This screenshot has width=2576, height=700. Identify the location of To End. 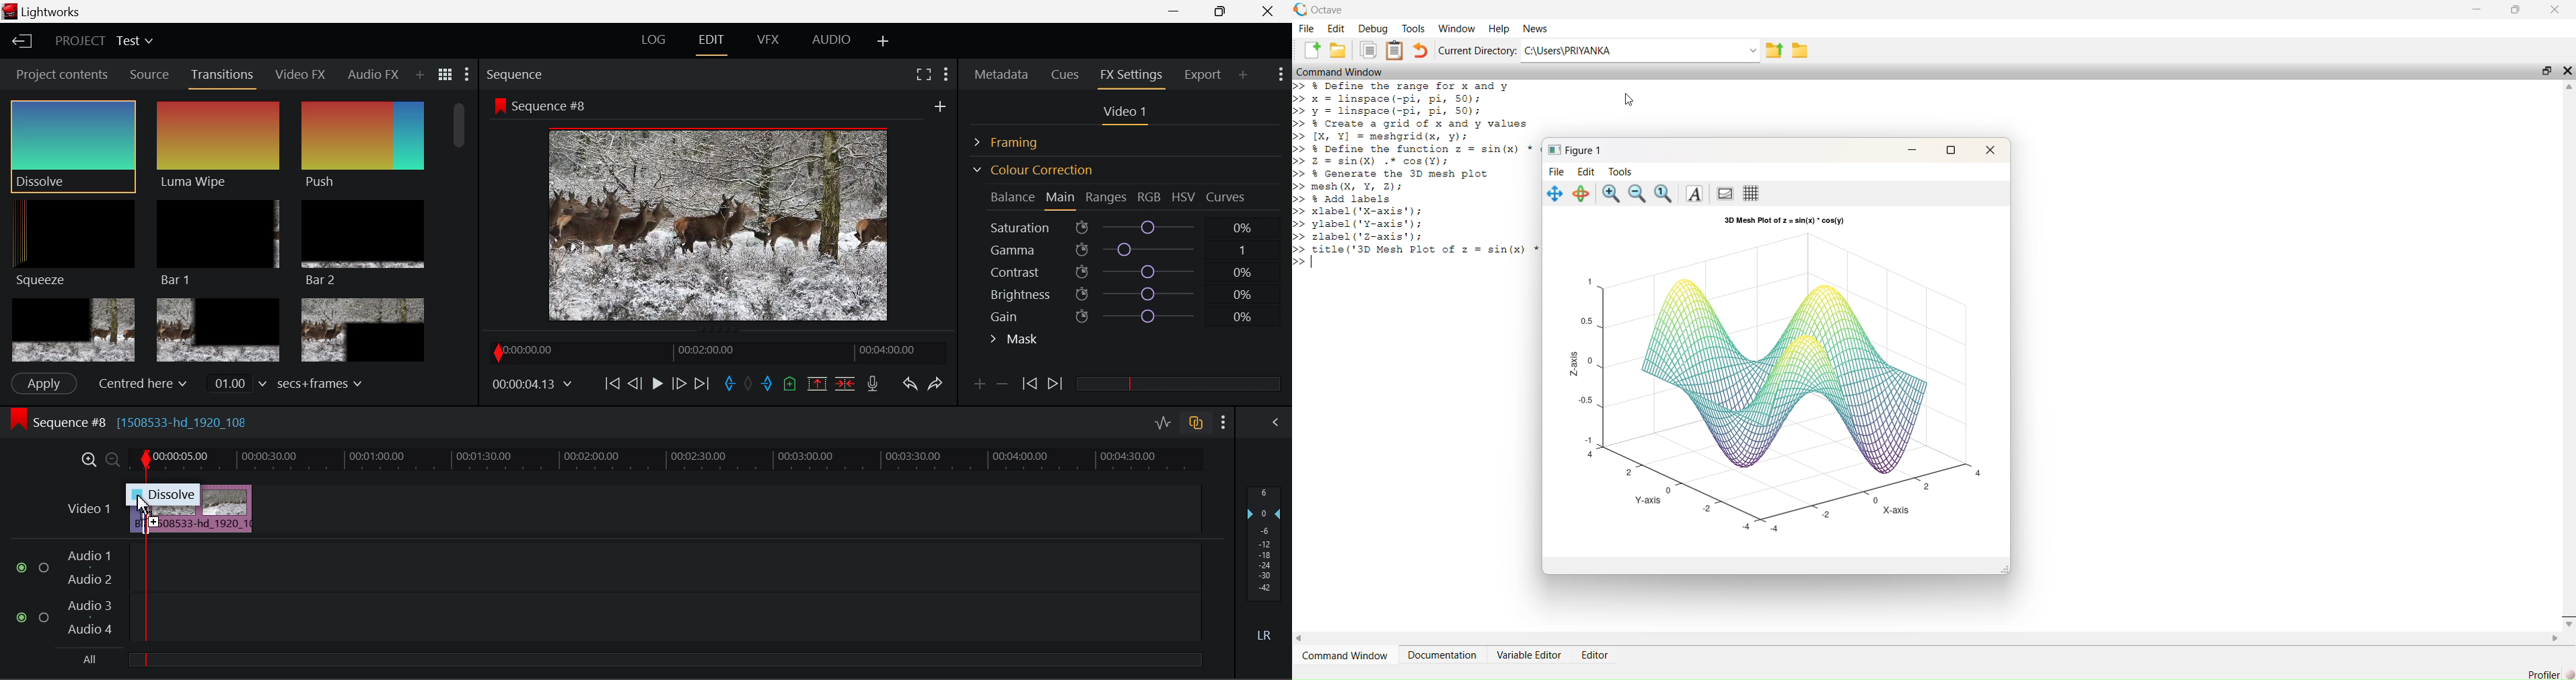
(702, 384).